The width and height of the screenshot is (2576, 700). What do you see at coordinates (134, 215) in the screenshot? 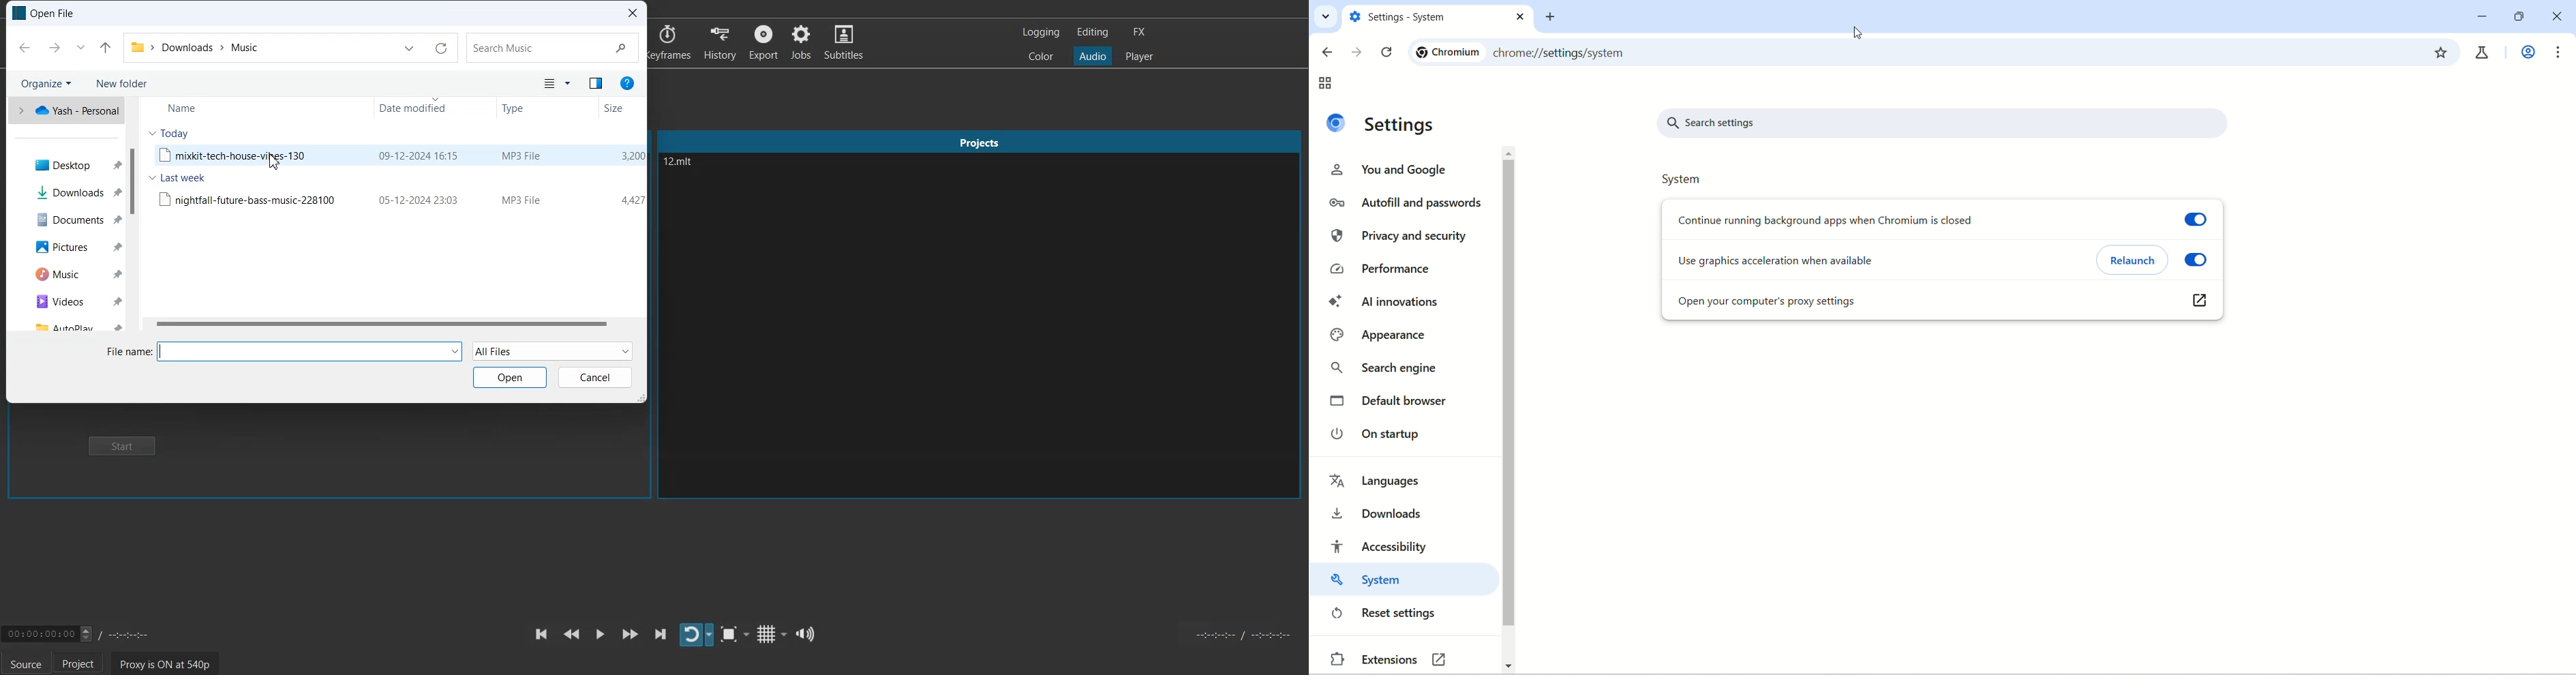
I see `Vertical Scroll bar` at bounding box center [134, 215].